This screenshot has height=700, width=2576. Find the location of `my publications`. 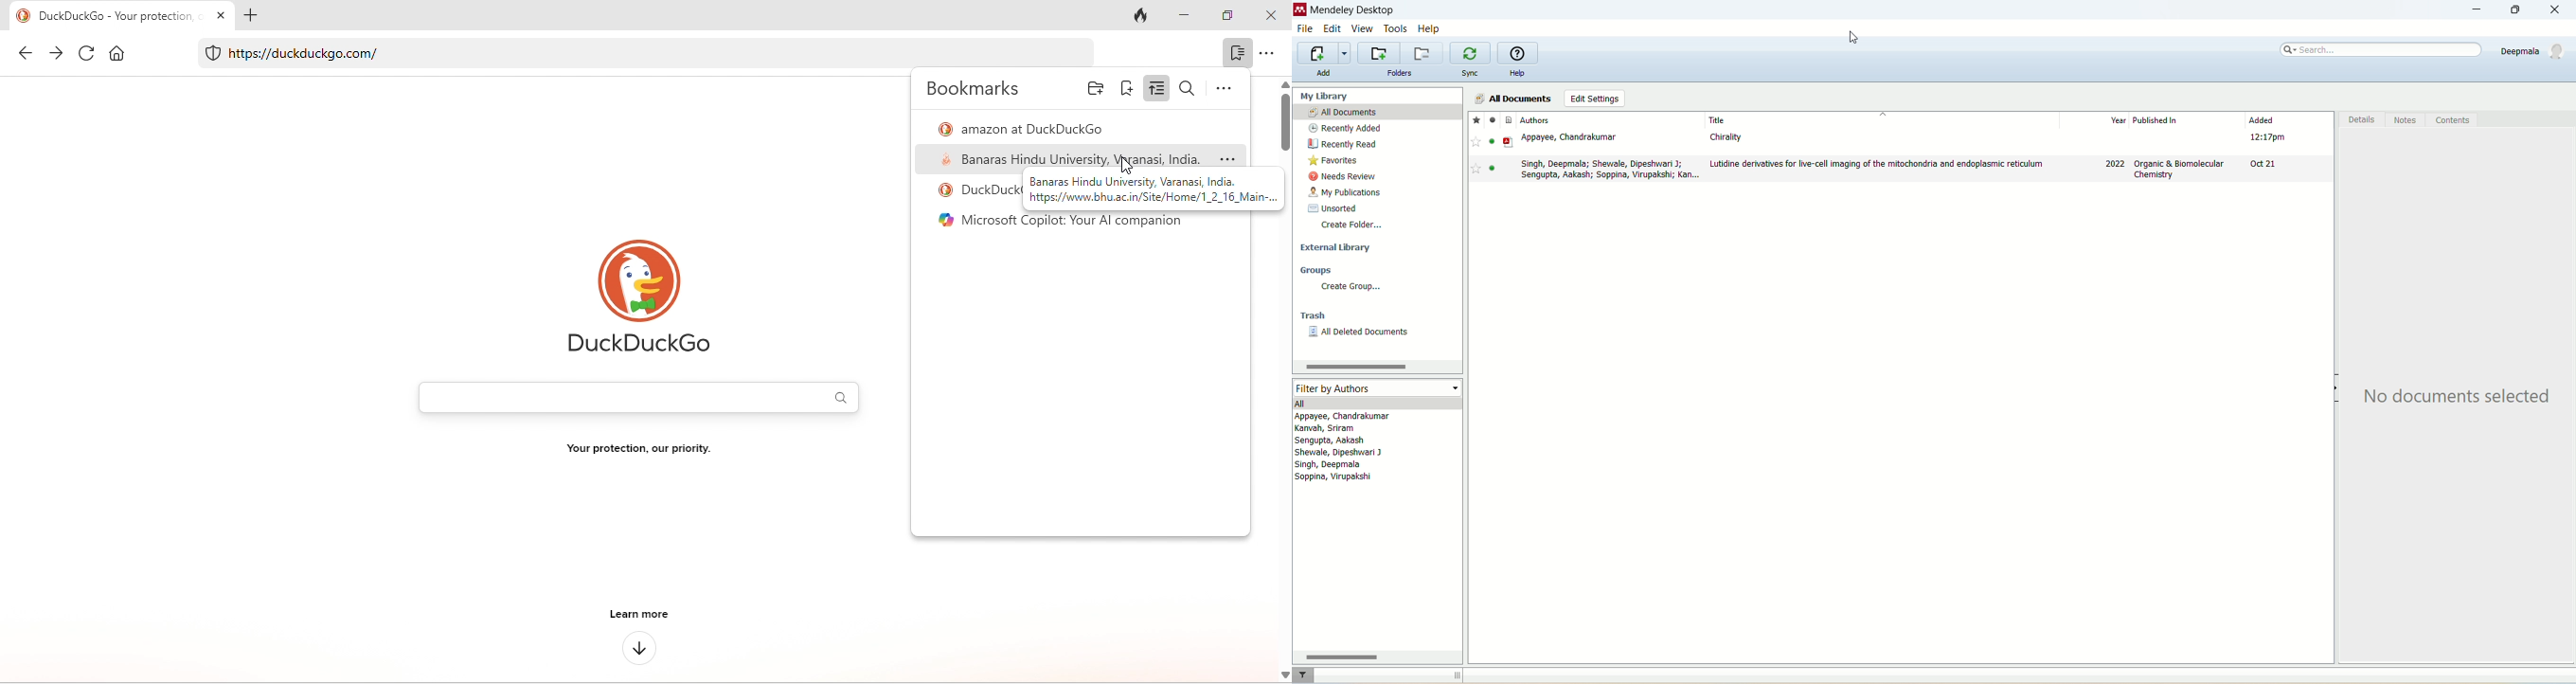

my publications is located at coordinates (1343, 192).